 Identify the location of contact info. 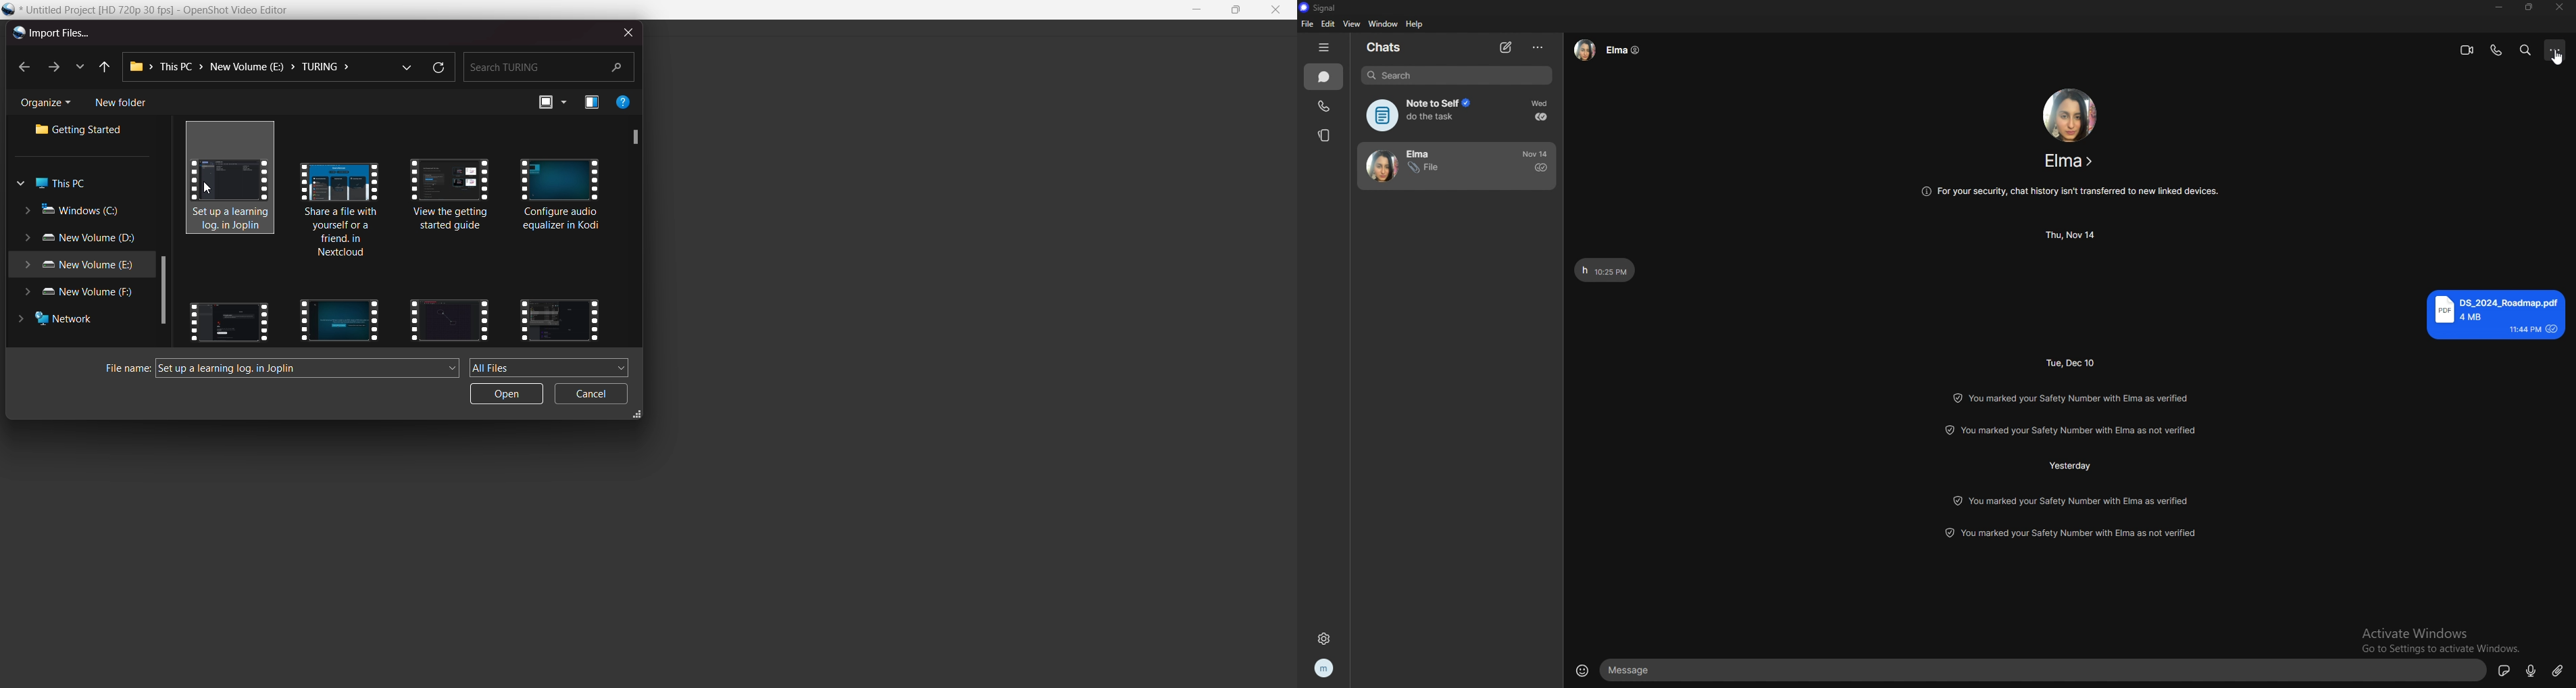
(1610, 49).